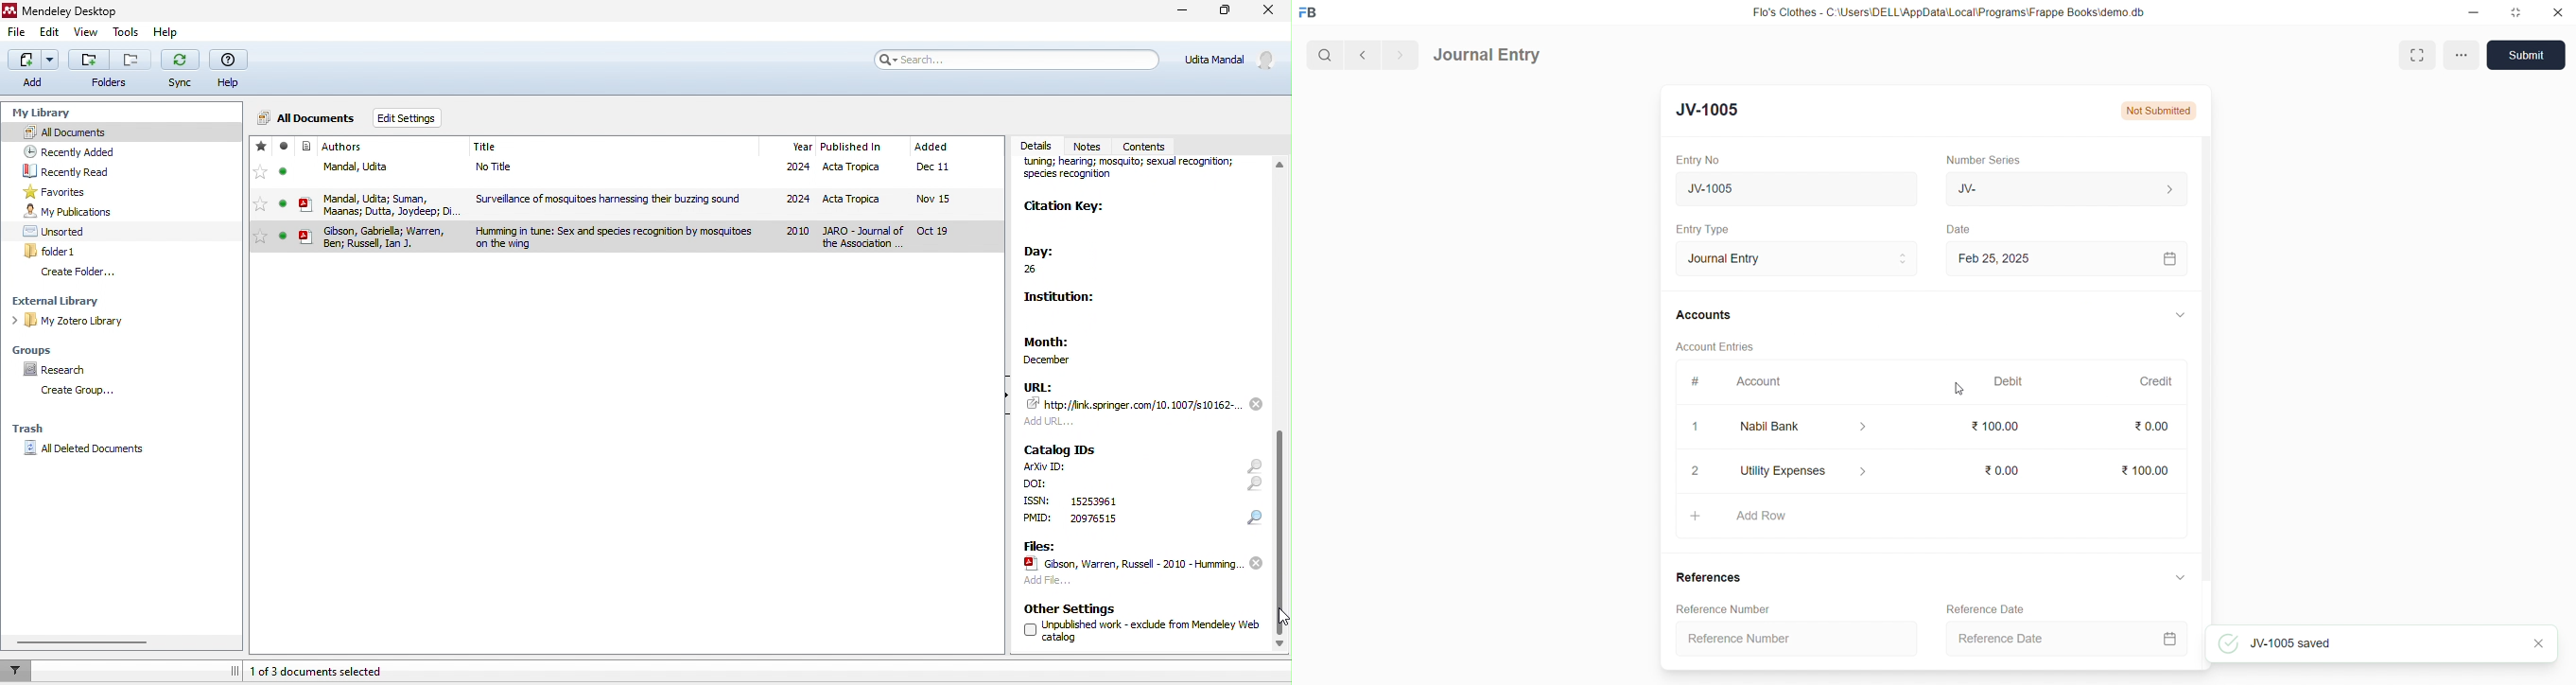 The width and height of the screenshot is (2576, 700). What do you see at coordinates (60, 370) in the screenshot?
I see `research` at bounding box center [60, 370].